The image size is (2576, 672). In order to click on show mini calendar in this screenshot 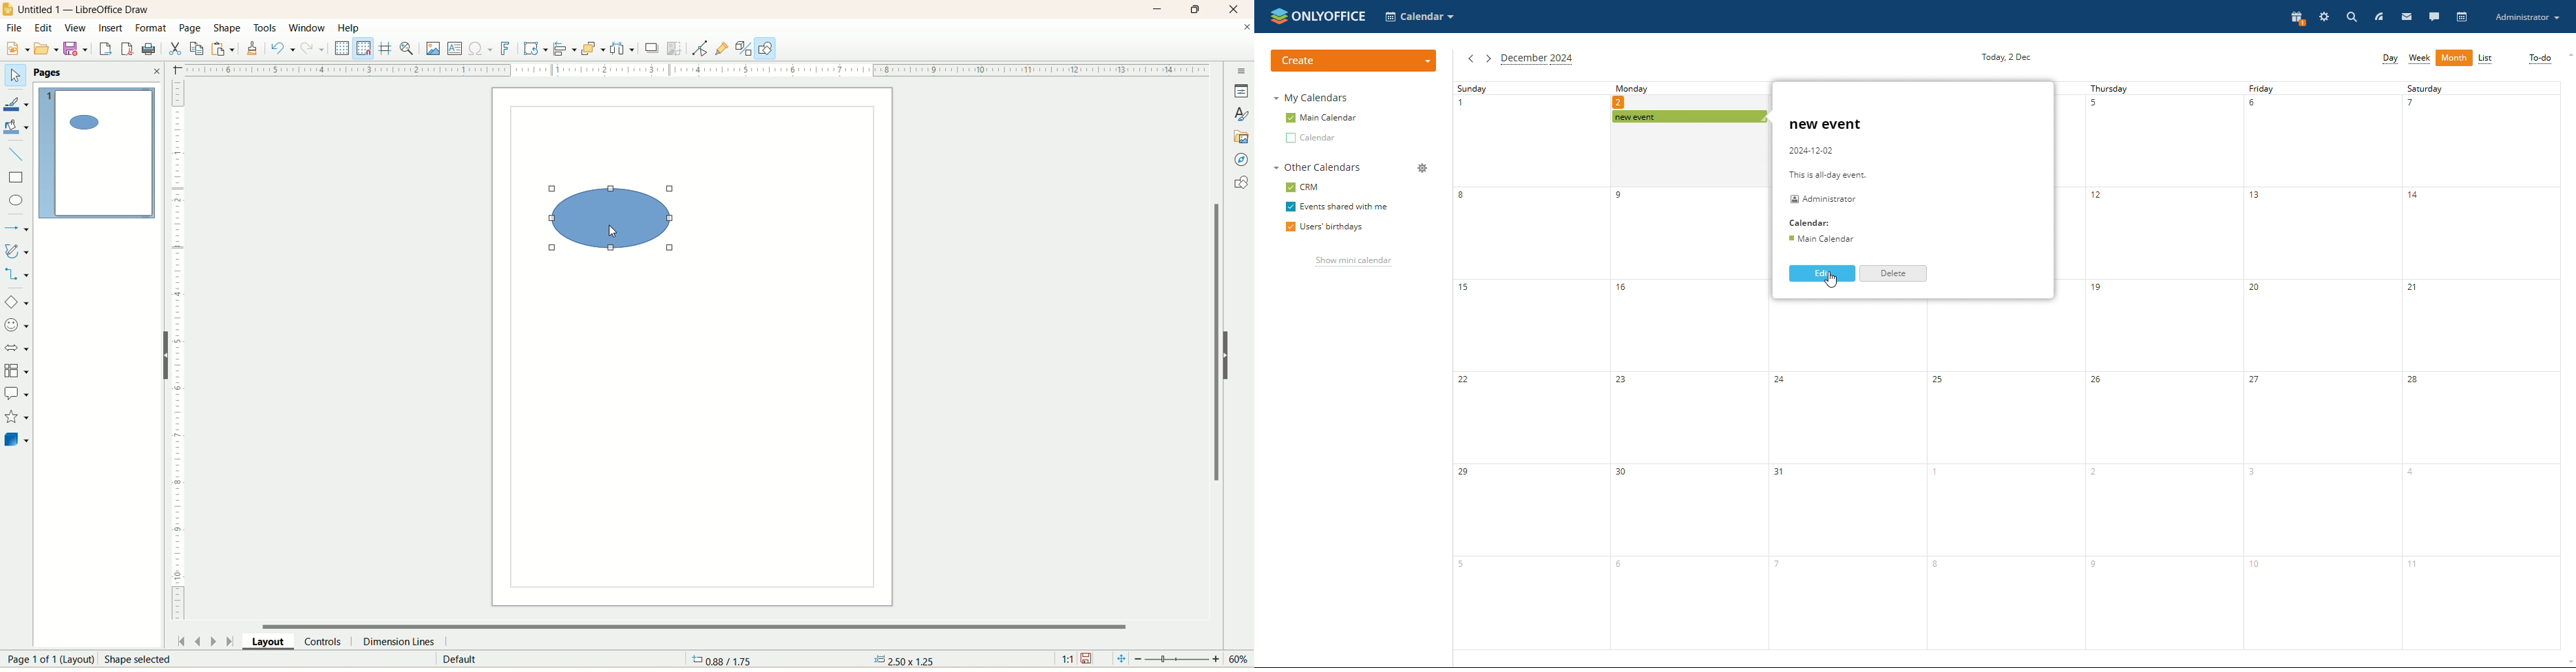, I will do `click(1353, 261)`.